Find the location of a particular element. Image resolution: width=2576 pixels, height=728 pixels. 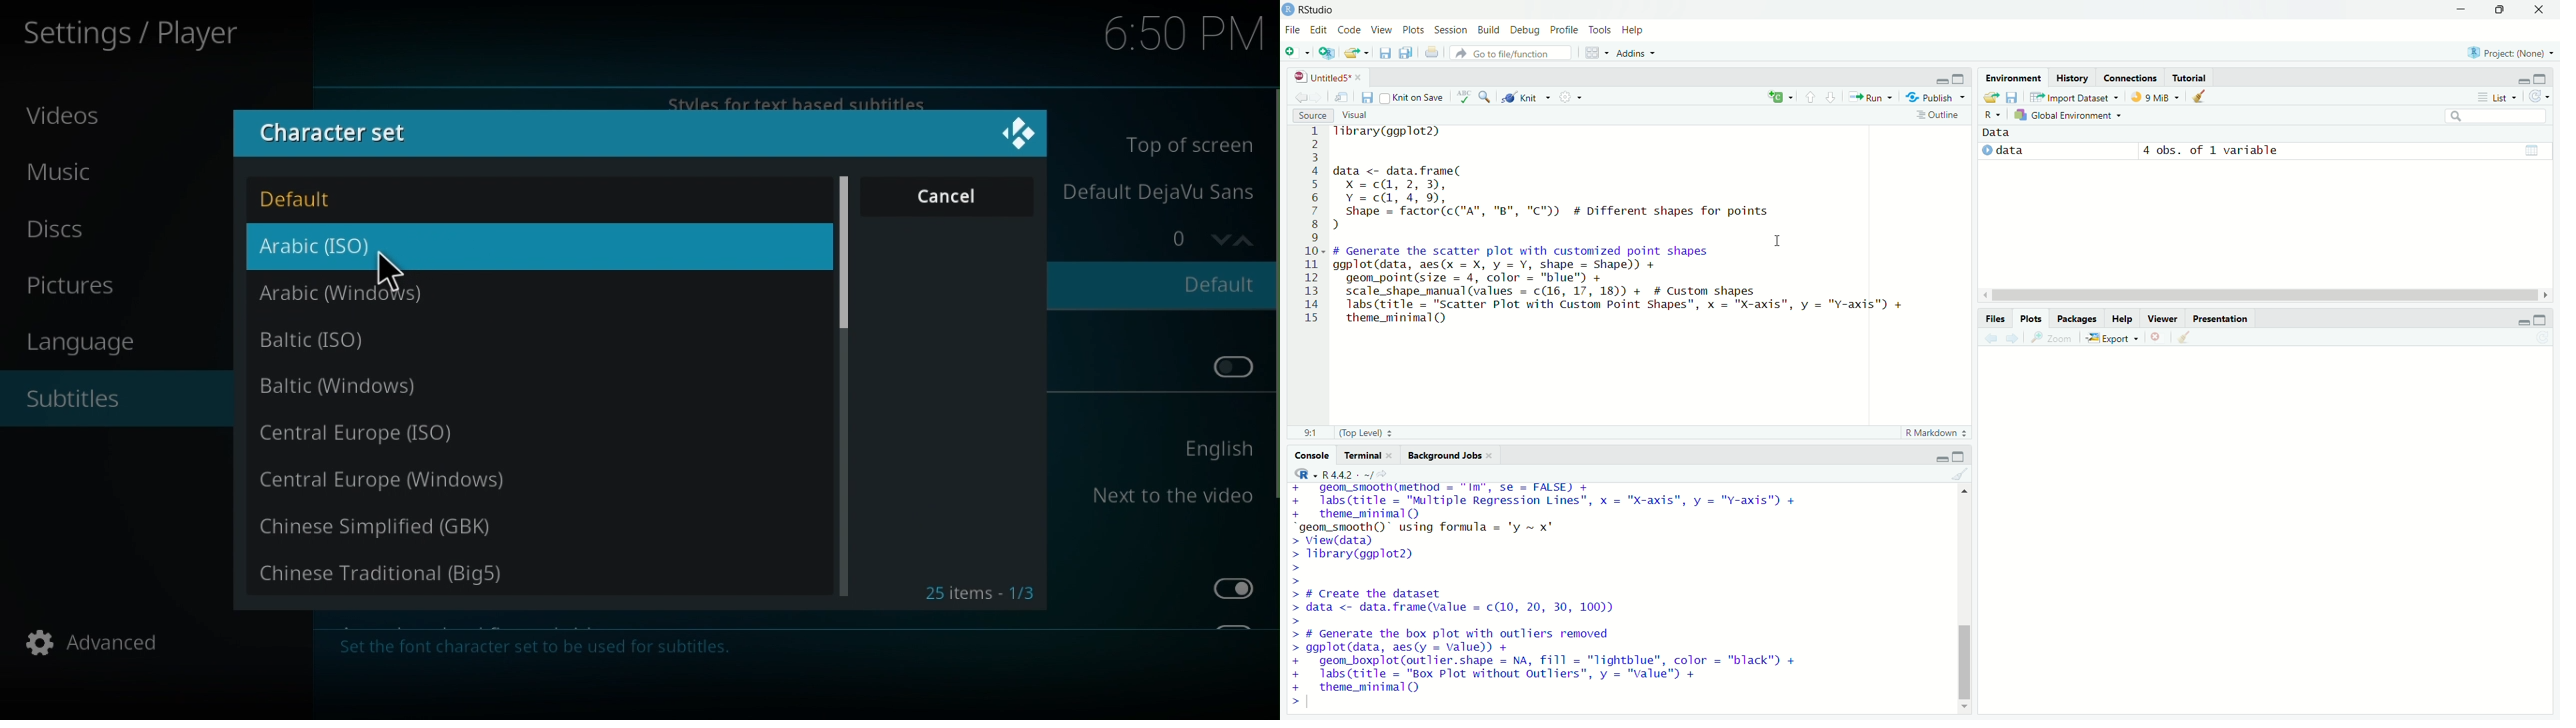

Edit is located at coordinates (1318, 29).